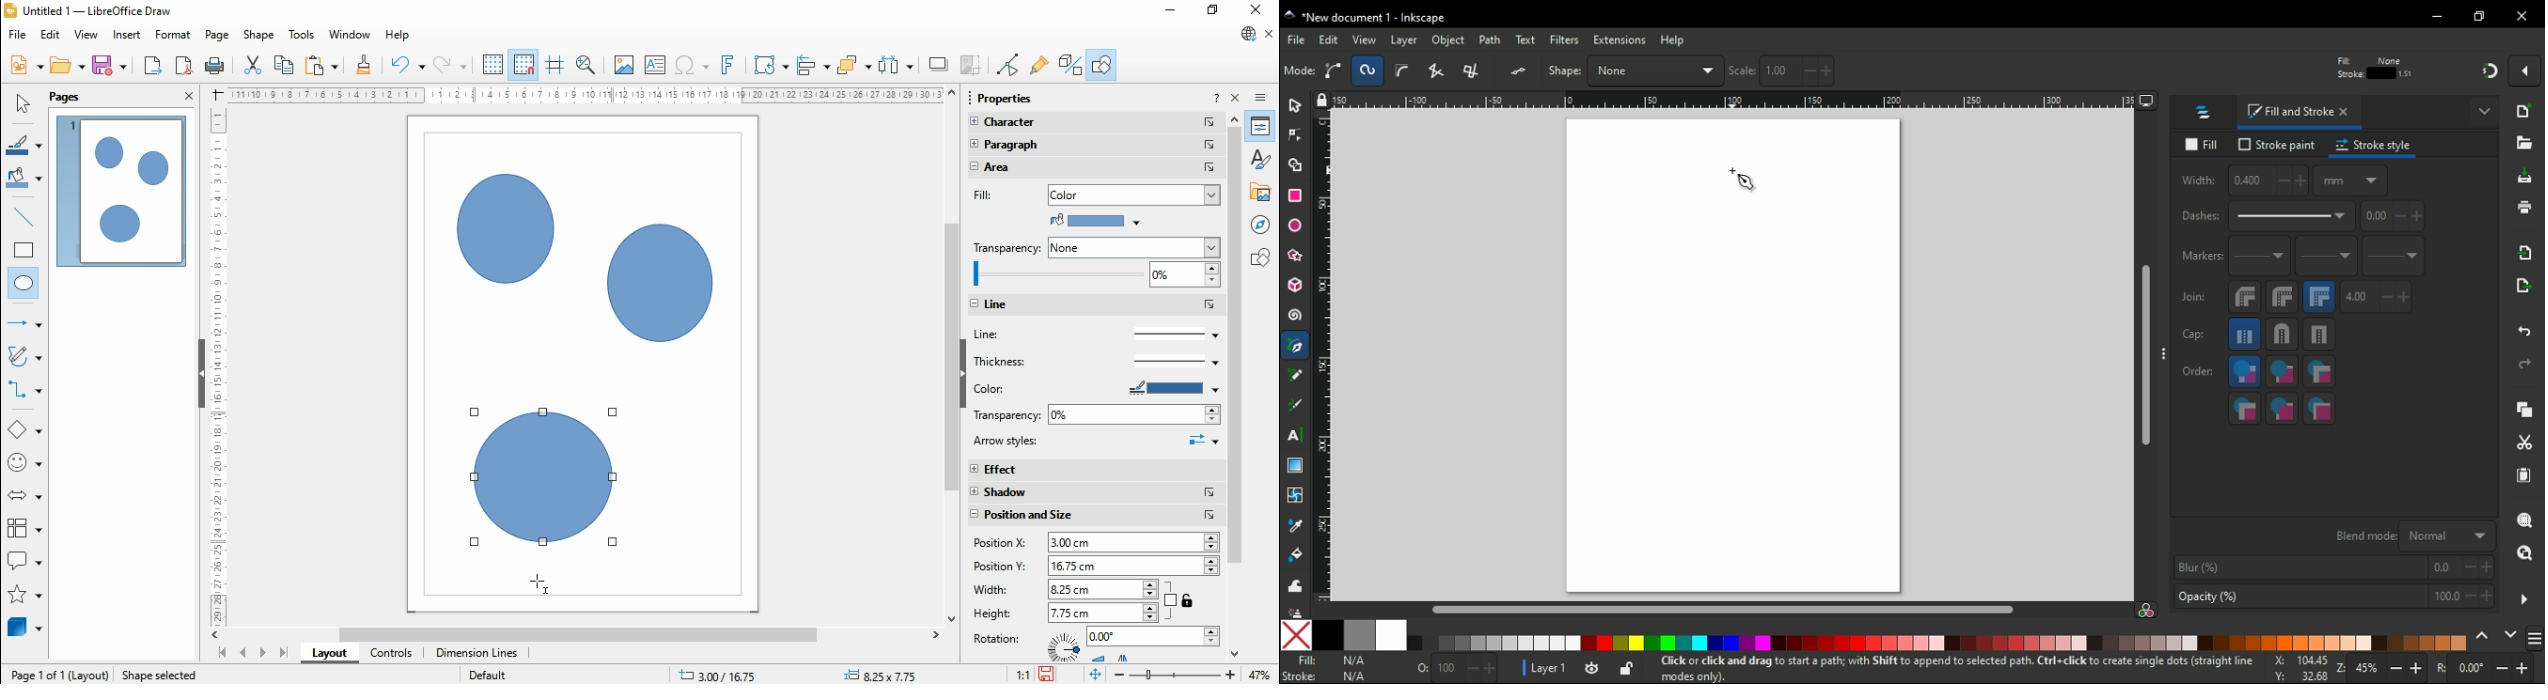  I want to click on 0.00, so click(1153, 637).